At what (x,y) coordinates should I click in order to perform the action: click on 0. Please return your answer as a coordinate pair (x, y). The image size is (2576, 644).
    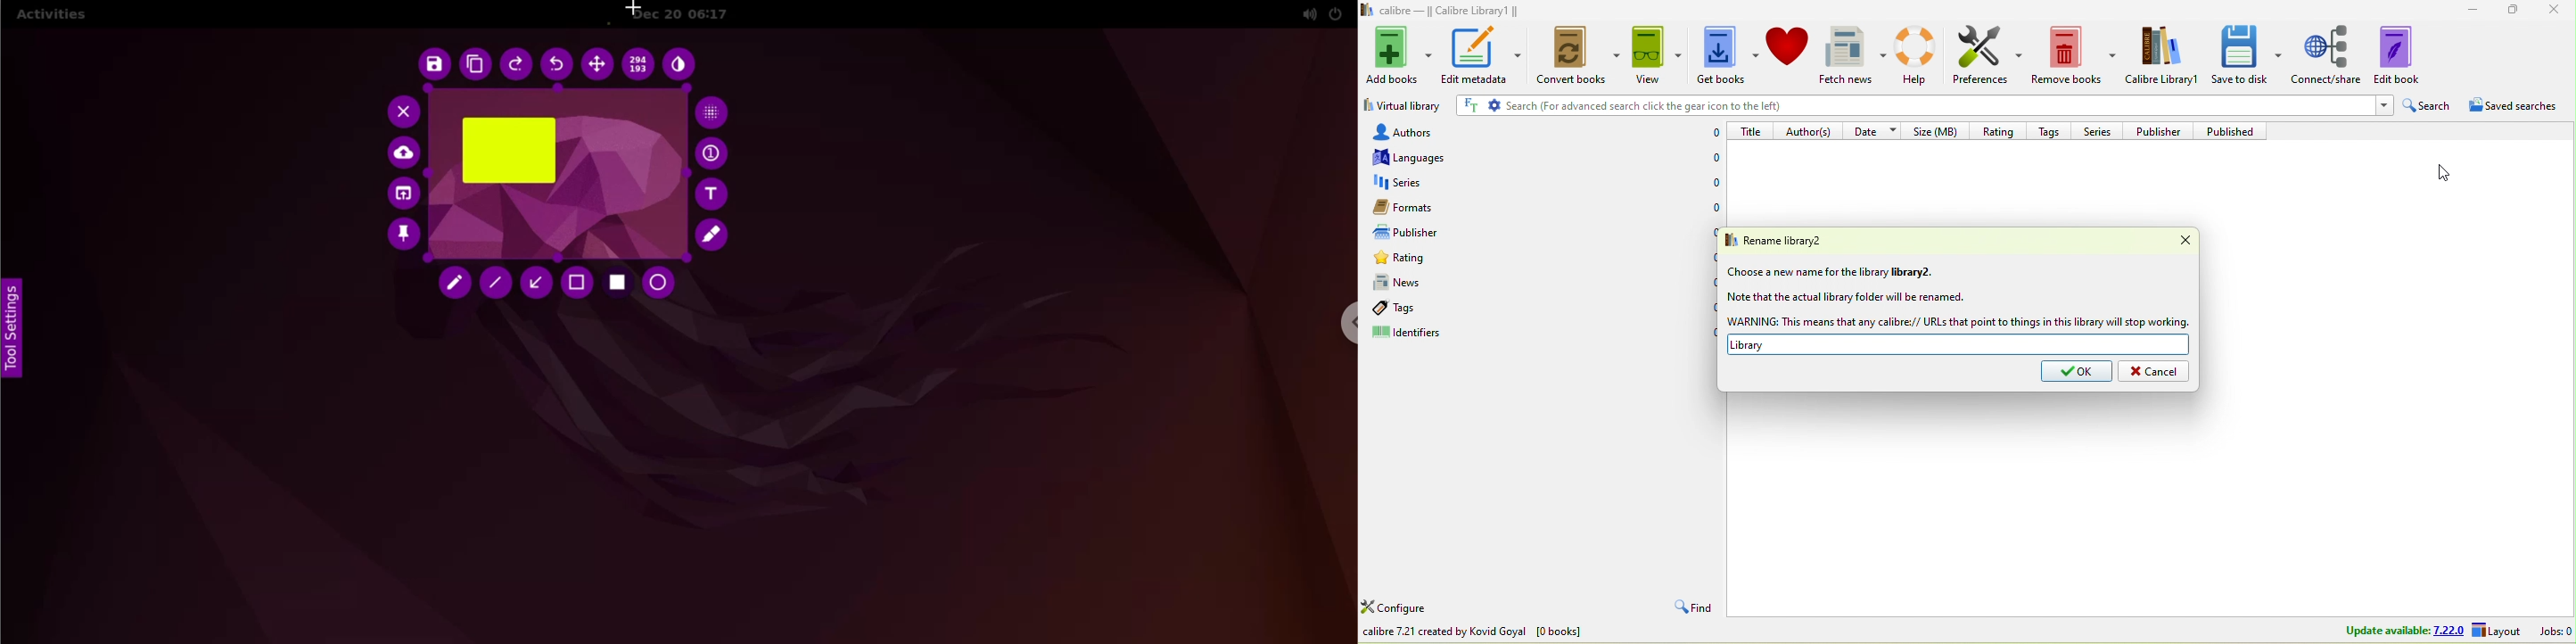
    Looking at the image, I should click on (1705, 280).